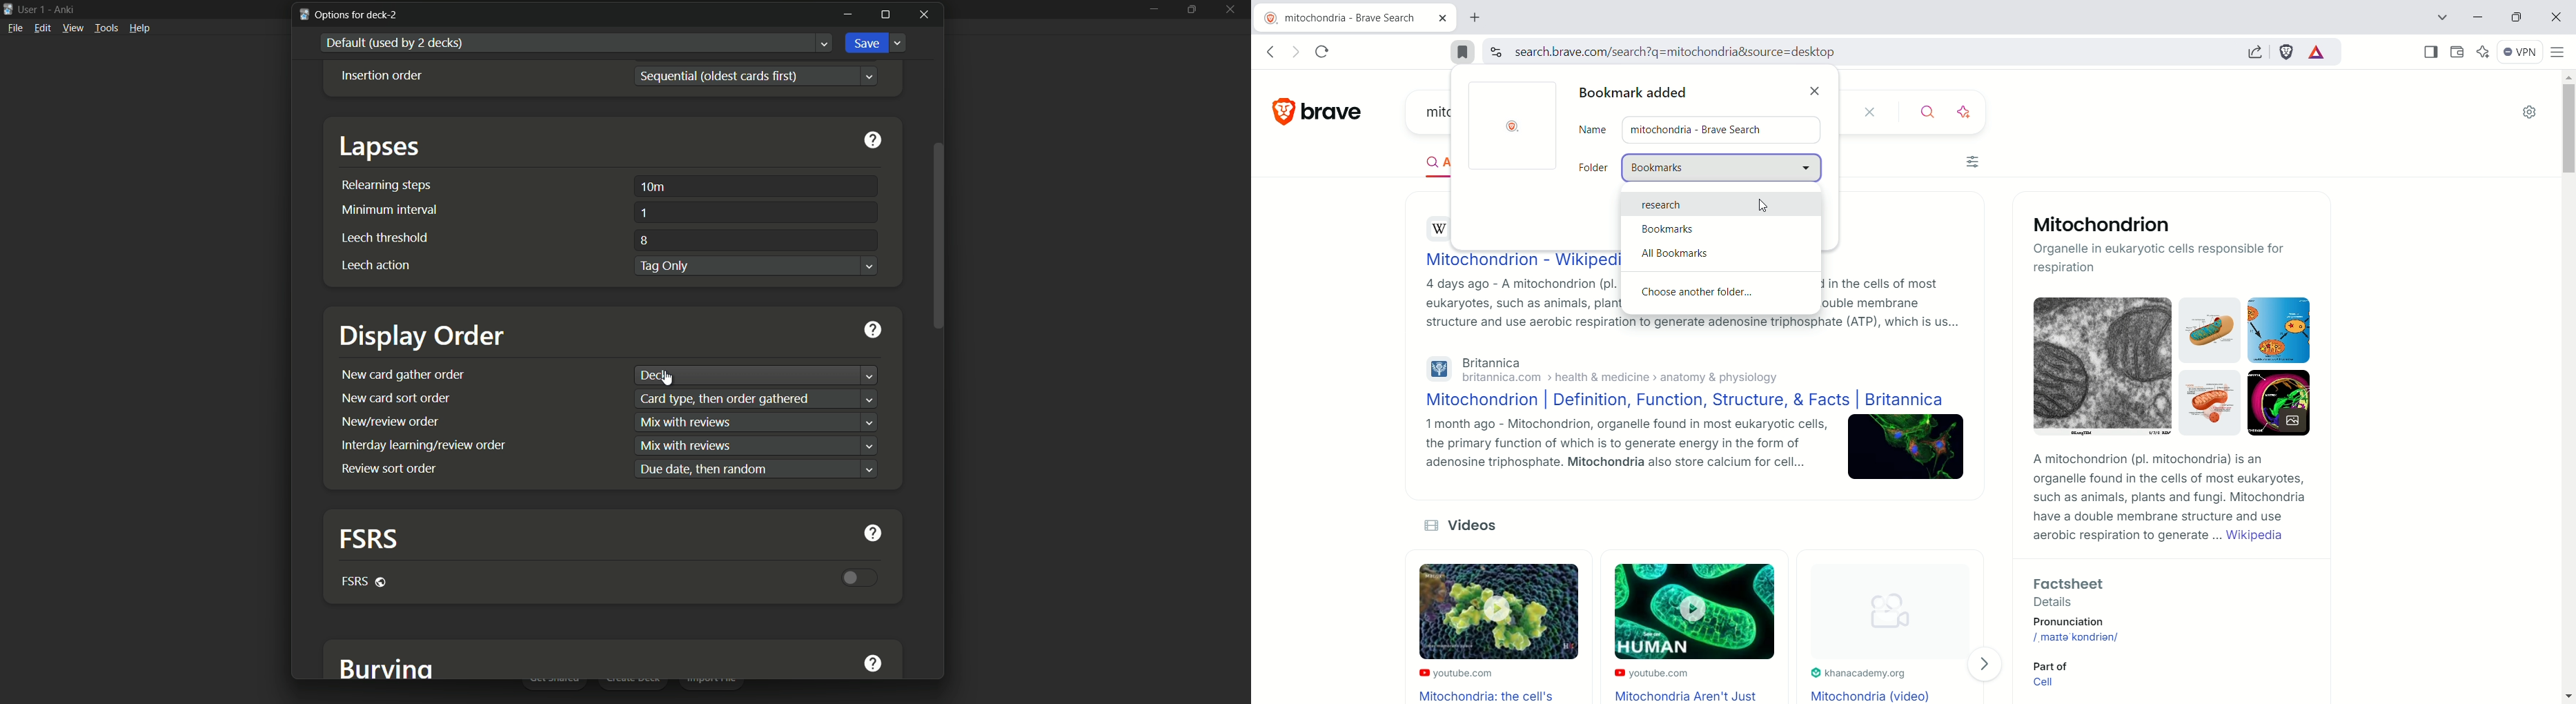 Image resolution: width=2576 pixels, height=728 pixels. What do you see at coordinates (656, 375) in the screenshot?
I see `deck` at bounding box center [656, 375].